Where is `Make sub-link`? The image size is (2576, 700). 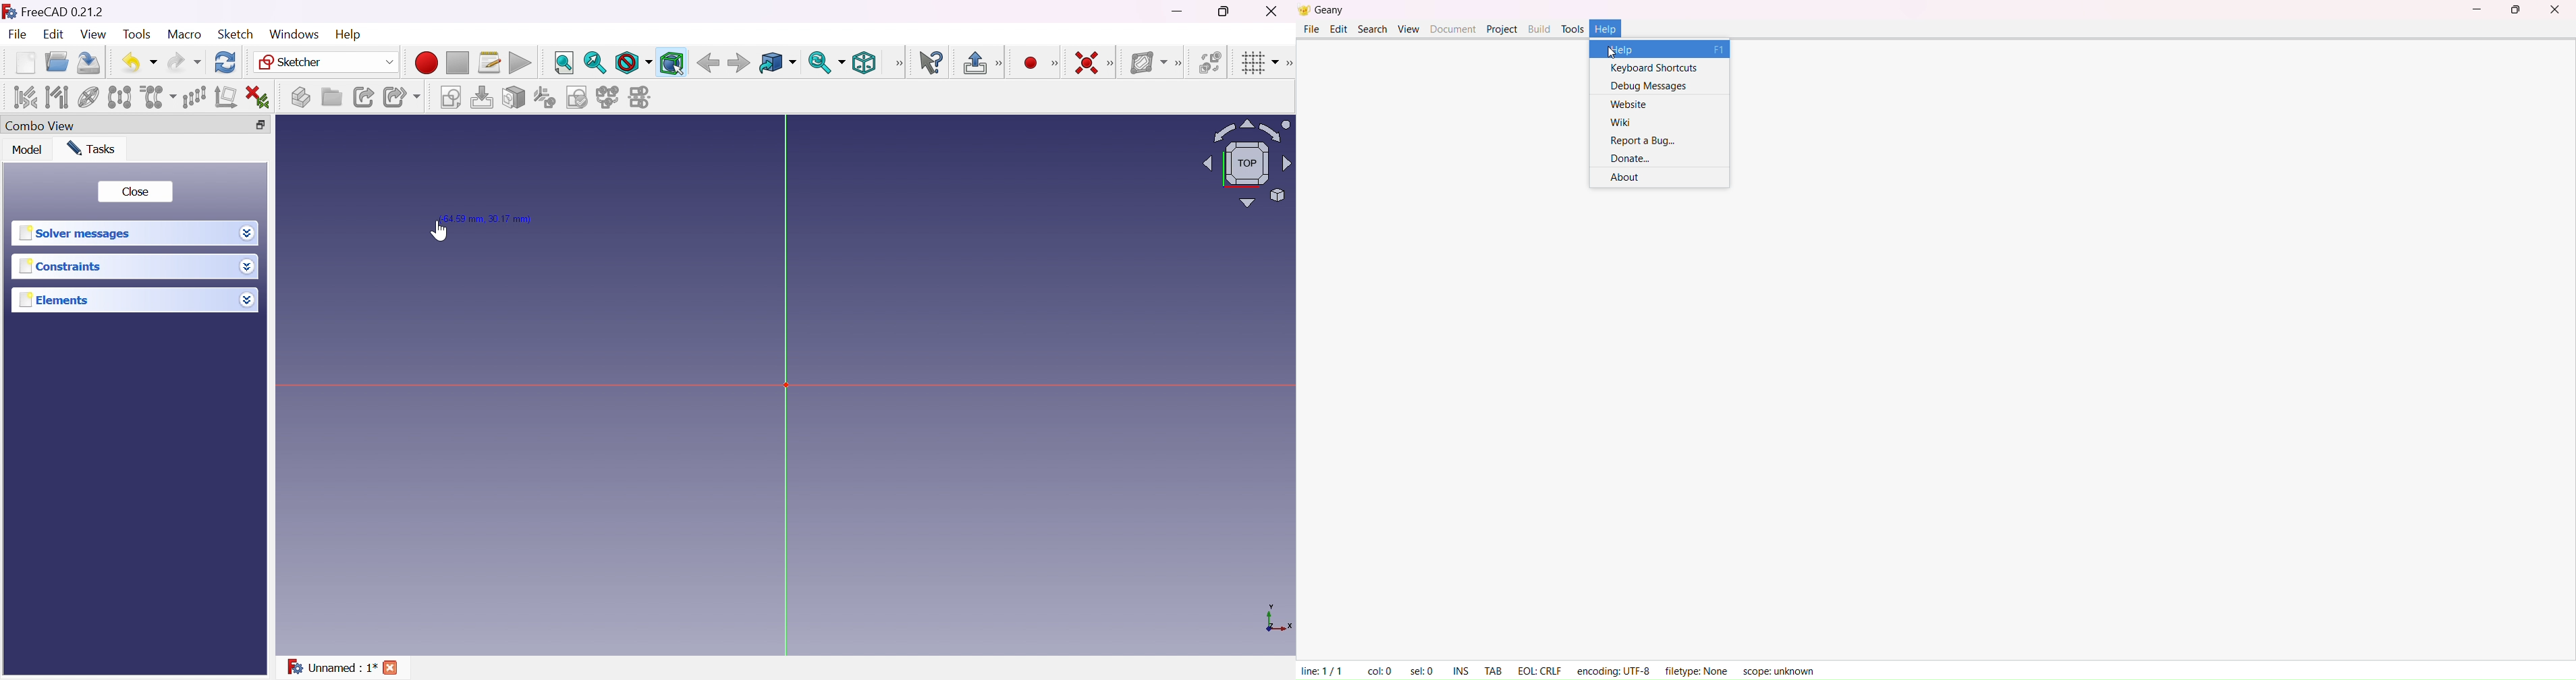 Make sub-link is located at coordinates (402, 97).